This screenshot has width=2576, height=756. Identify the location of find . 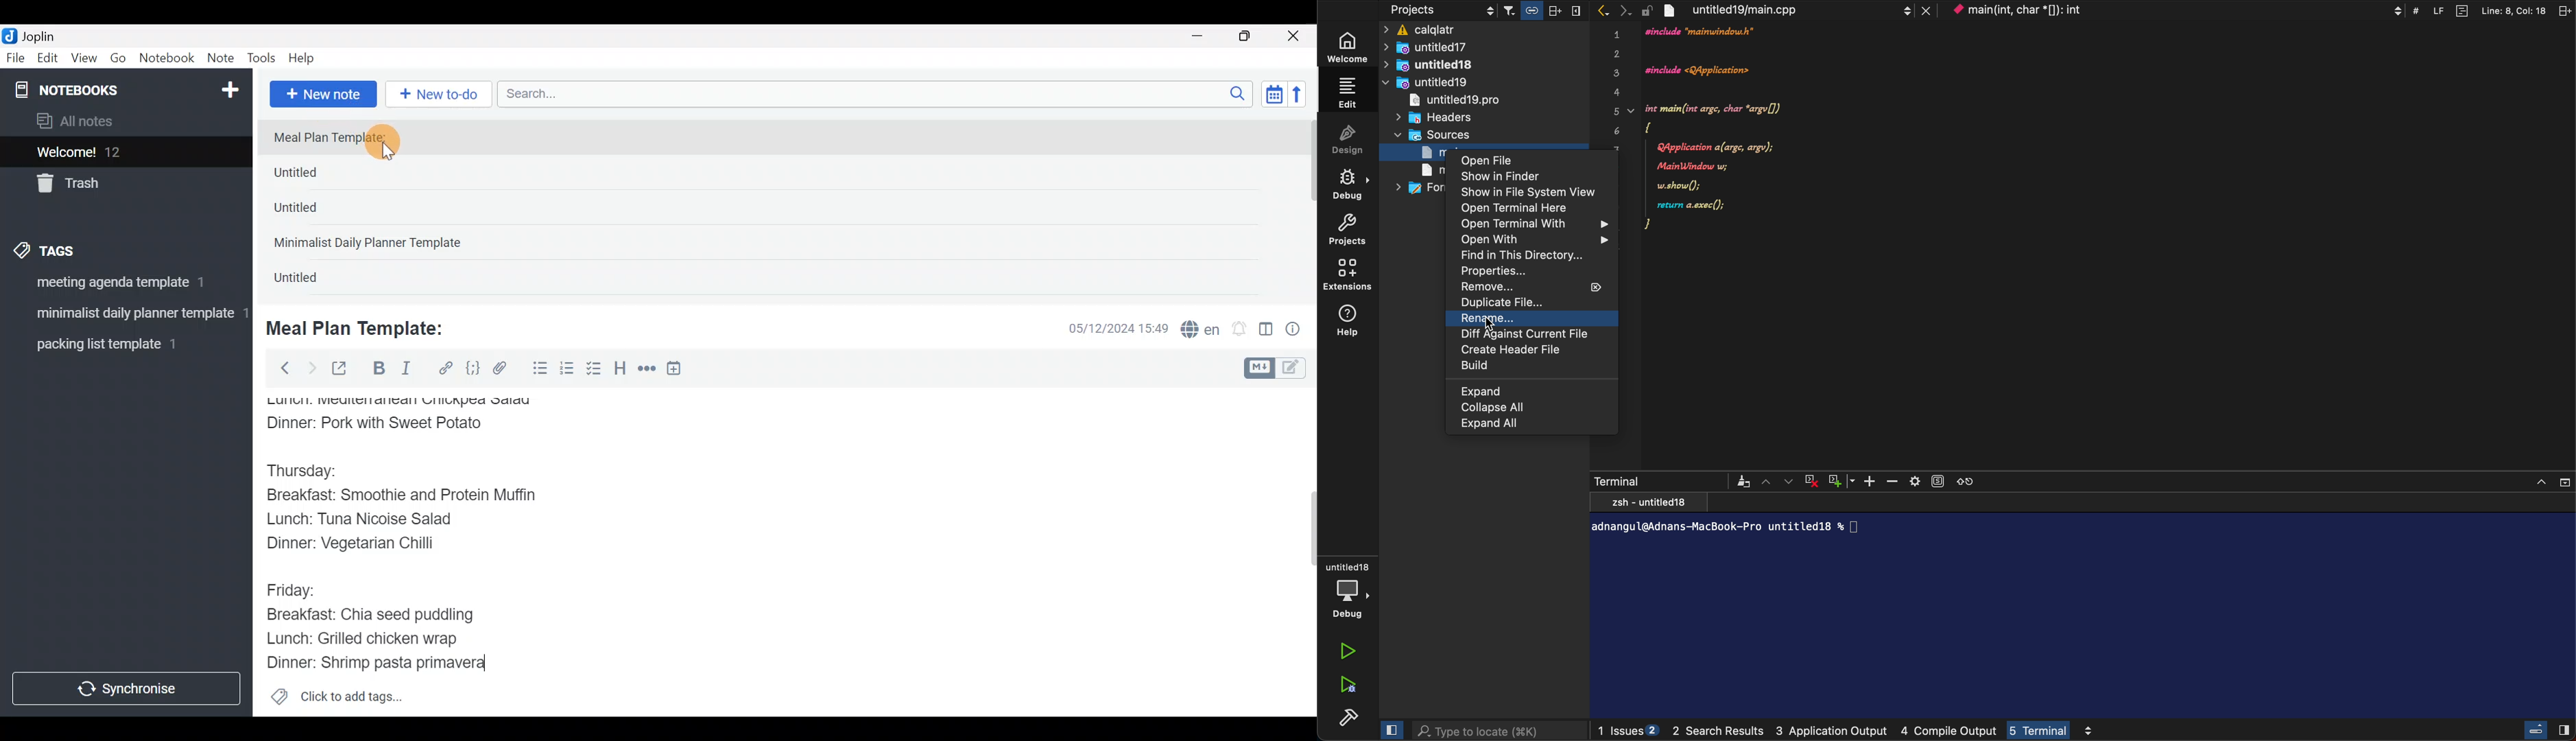
(1528, 257).